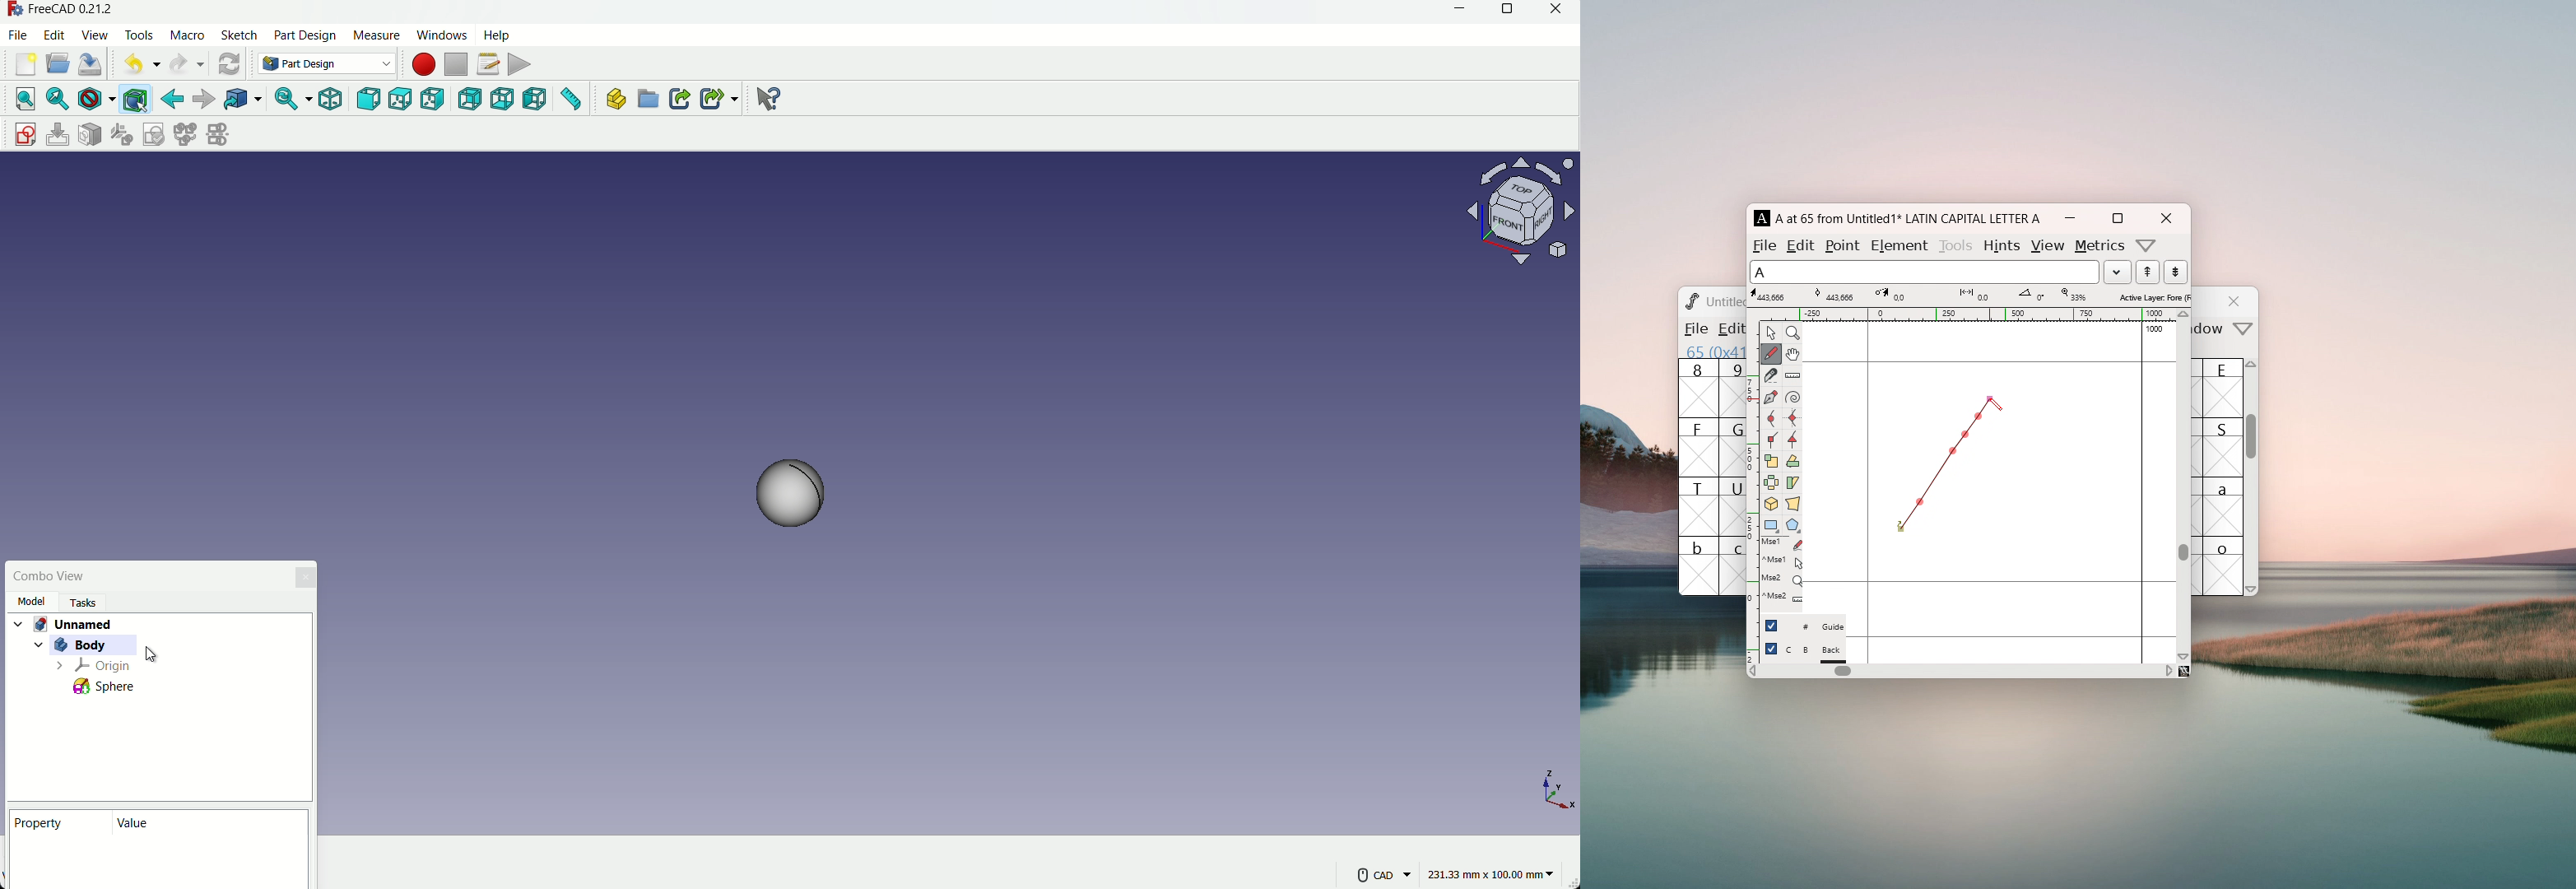  I want to click on selected layer, so click(2152, 296).